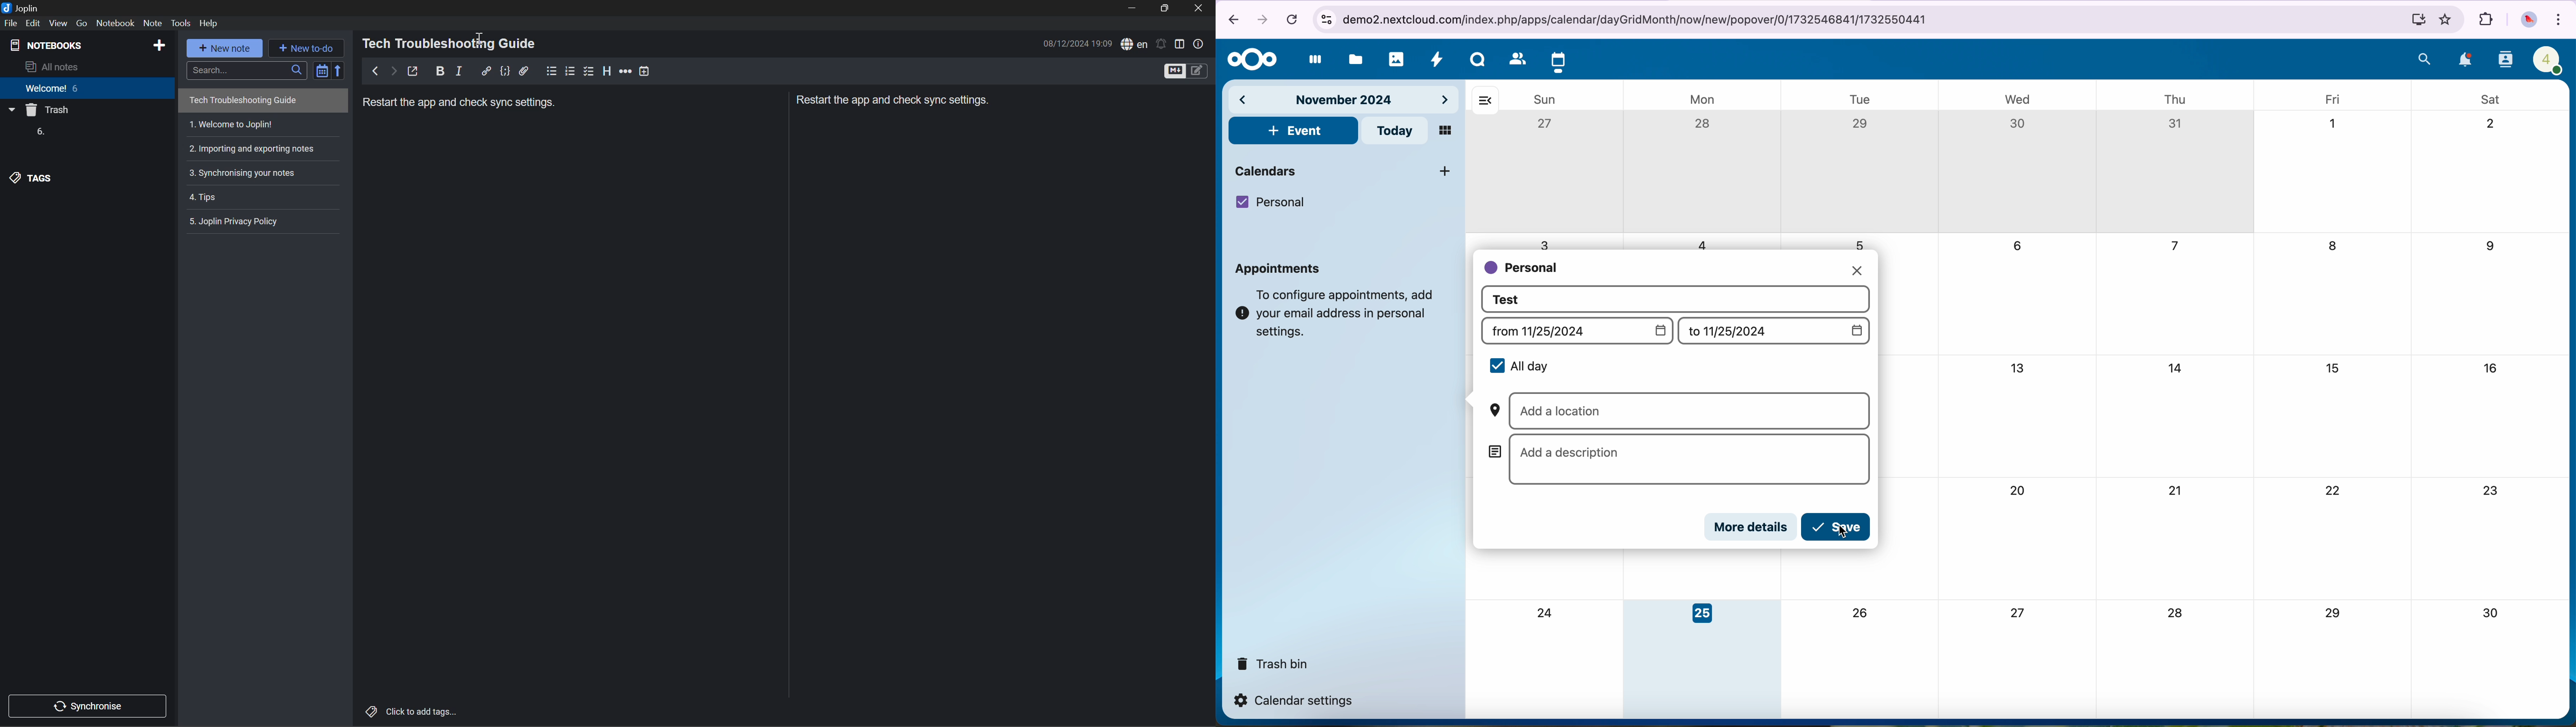 The height and width of the screenshot is (728, 2576). Describe the element at coordinates (213, 23) in the screenshot. I see `Help` at that location.